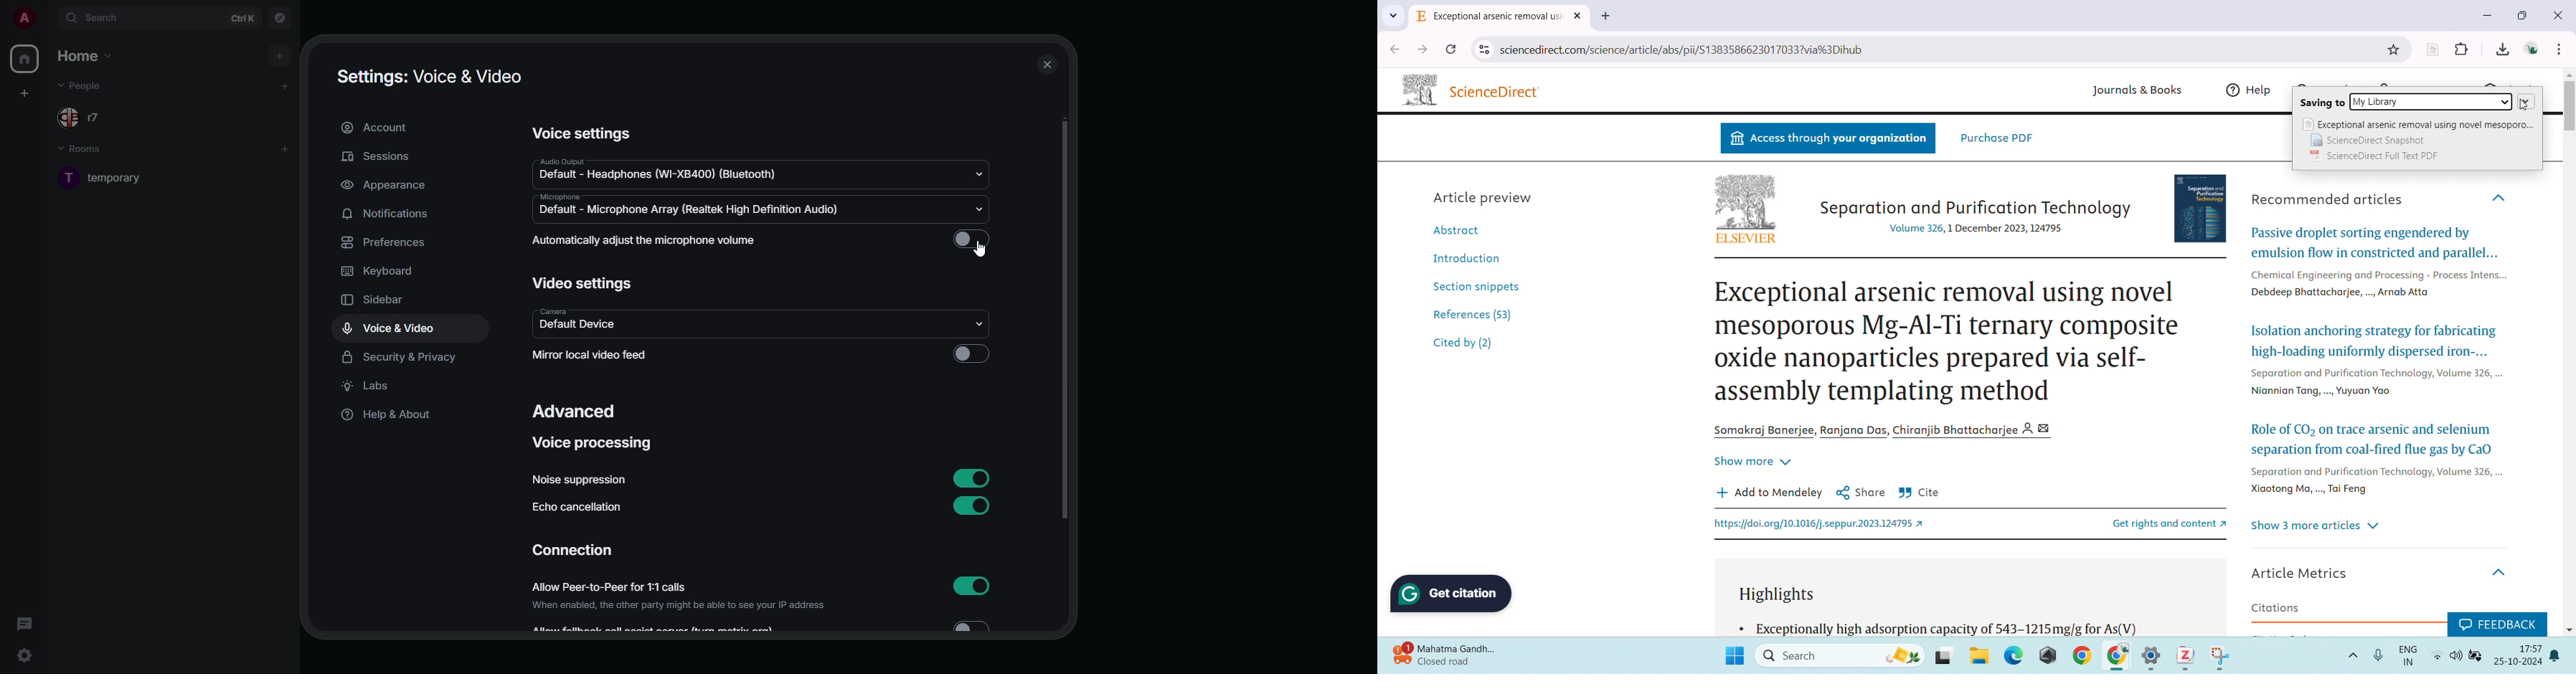 This screenshot has height=700, width=2576. I want to click on Allow..., so click(766, 627).